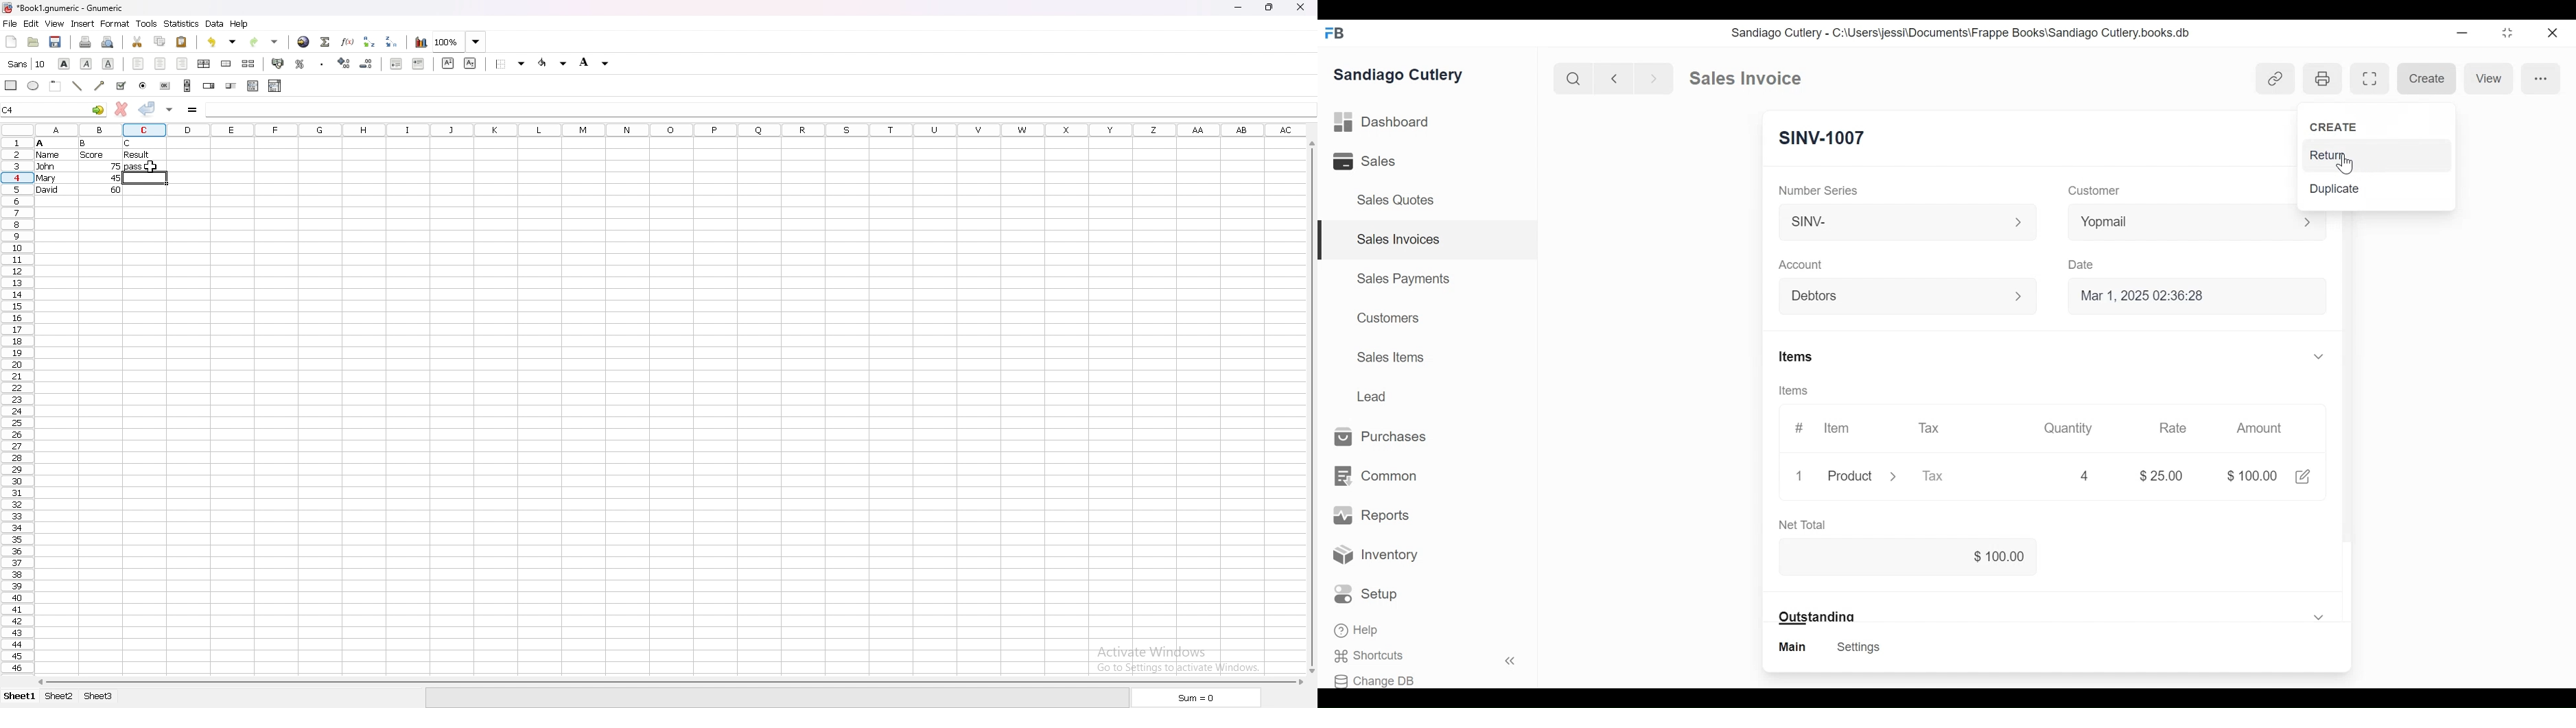 The image size is (2576, 728). I want to click on Outstanding, so click(2052, 614).